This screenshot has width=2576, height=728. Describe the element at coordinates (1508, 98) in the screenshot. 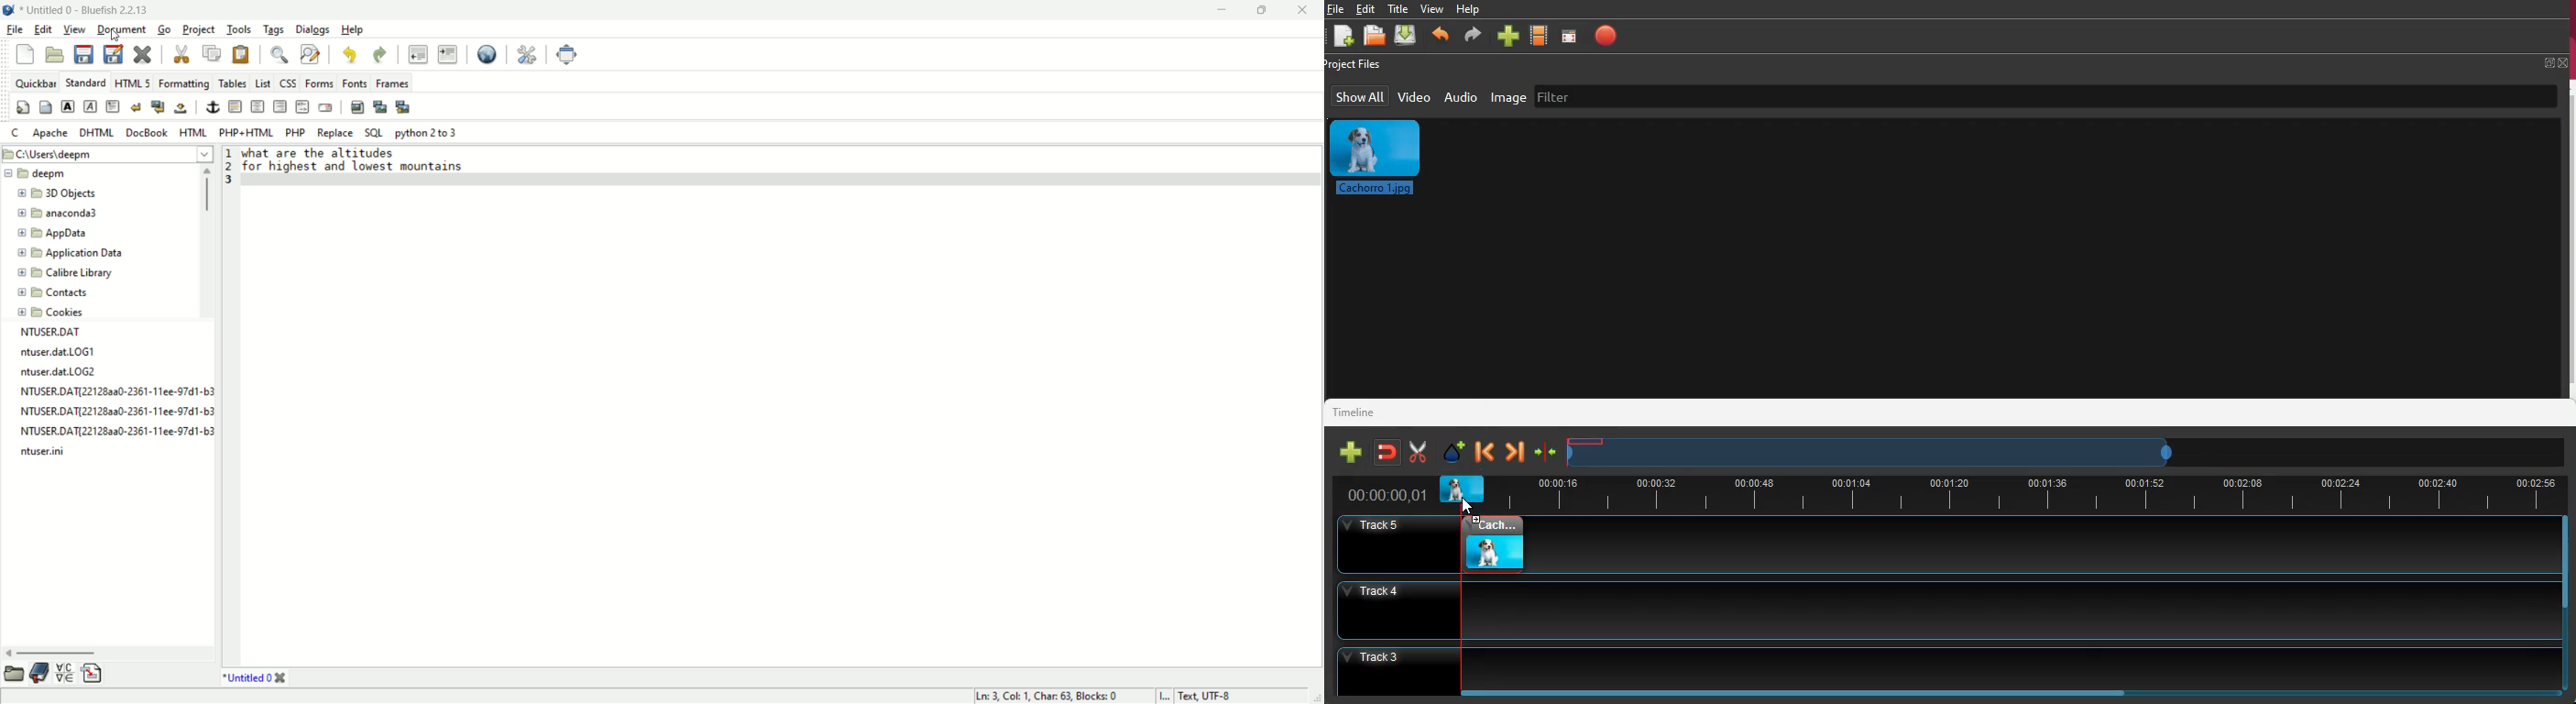

I see `image` at that location.